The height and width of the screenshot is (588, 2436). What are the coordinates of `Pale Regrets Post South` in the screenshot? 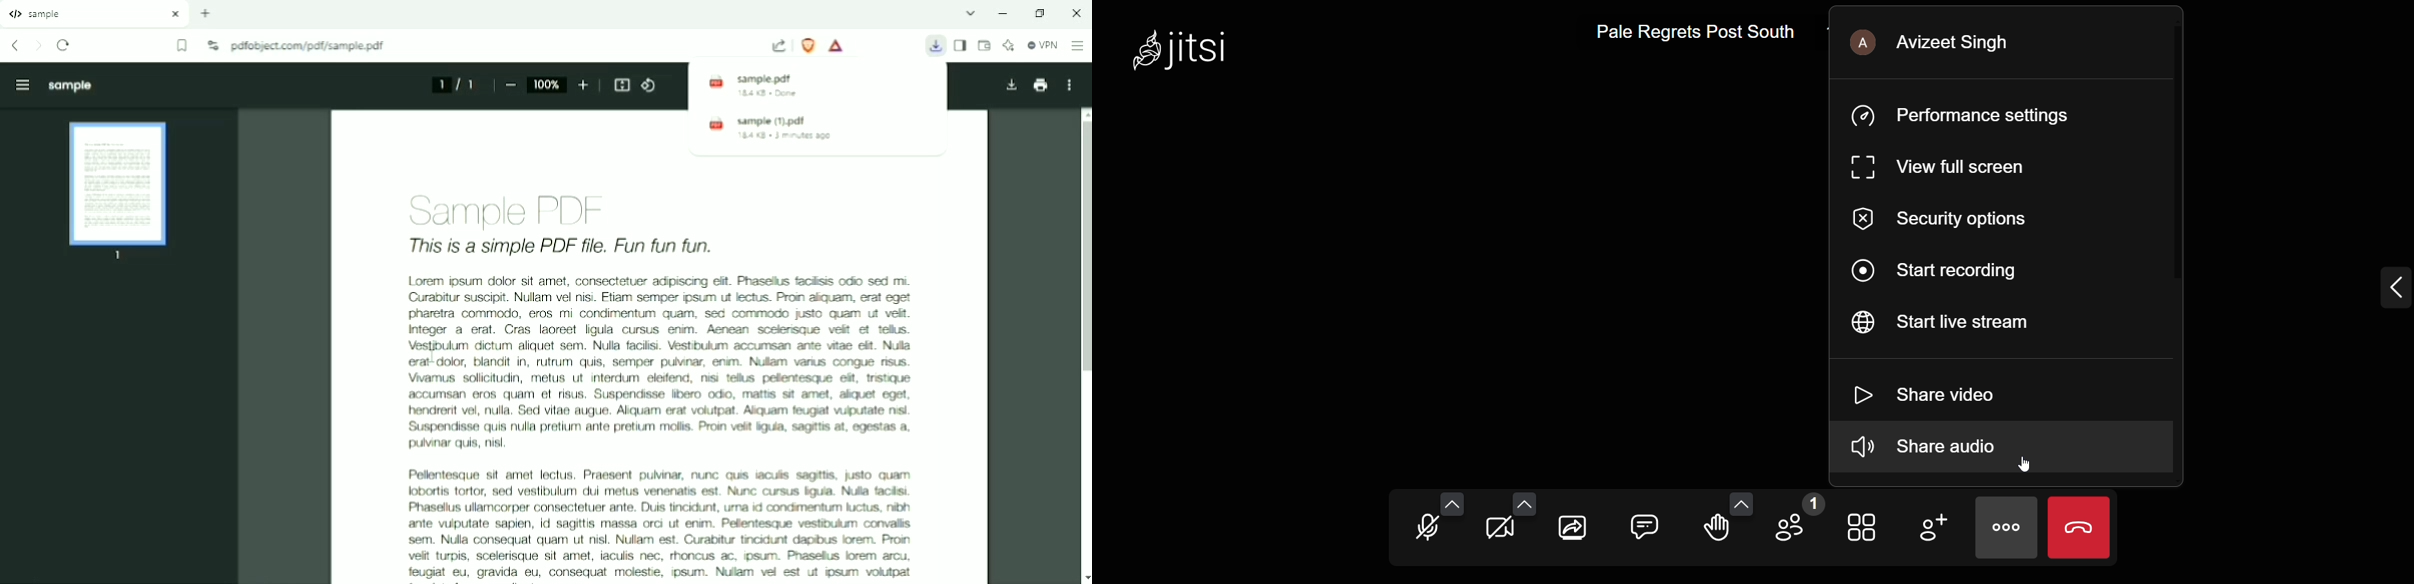 It's located at (1692, 32).